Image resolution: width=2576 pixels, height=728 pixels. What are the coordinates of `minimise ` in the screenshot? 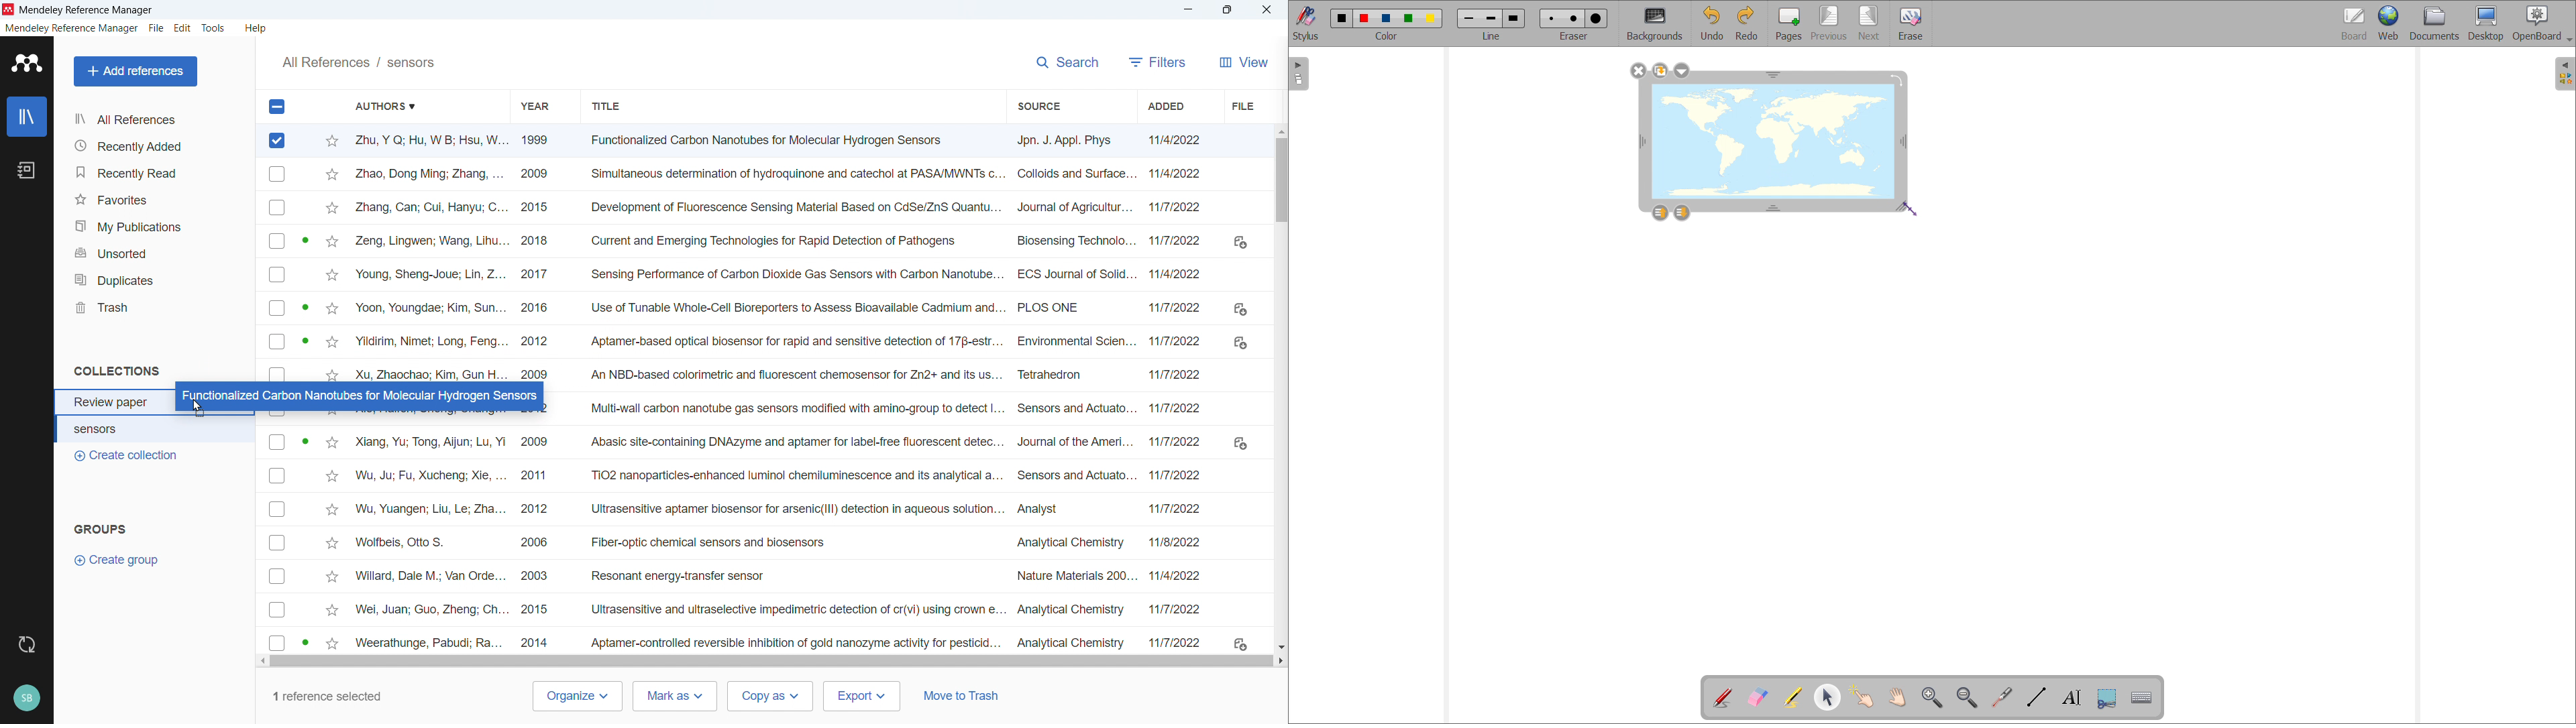 It's located at (1185, 10).